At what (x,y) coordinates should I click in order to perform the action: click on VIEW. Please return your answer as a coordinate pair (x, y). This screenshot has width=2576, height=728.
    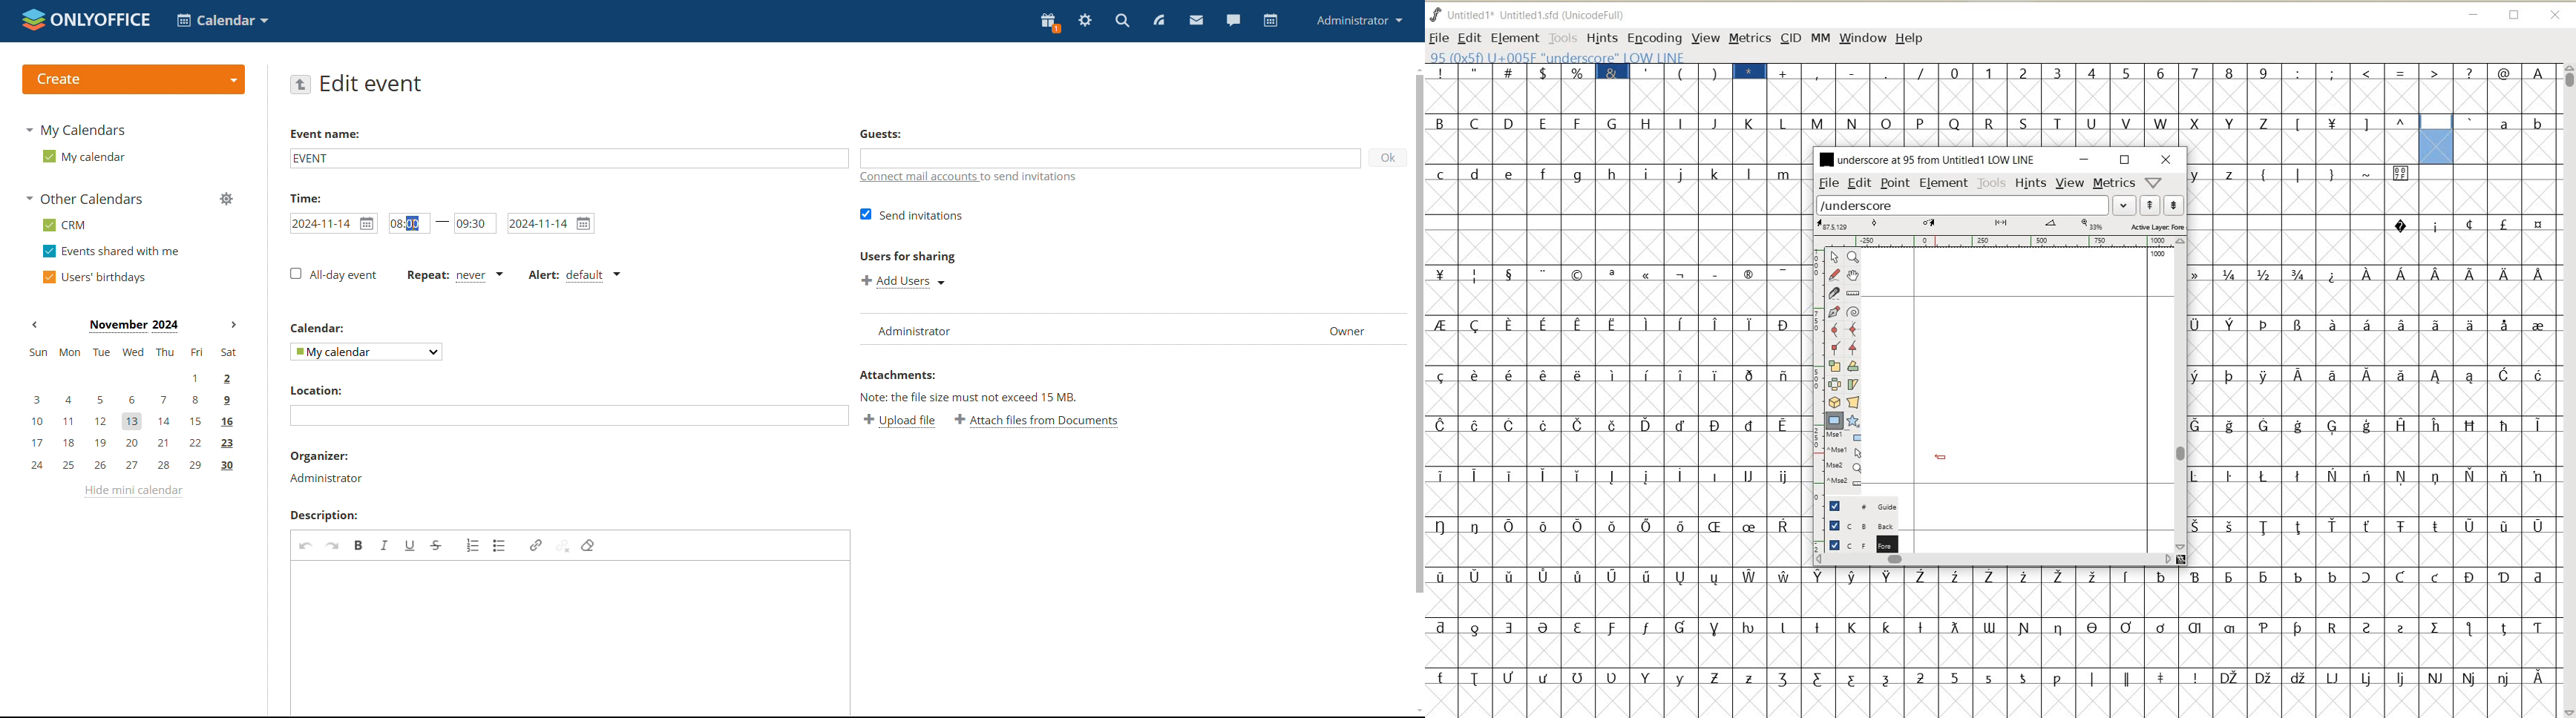
    Looking at the image, I should click on (2070, 181).